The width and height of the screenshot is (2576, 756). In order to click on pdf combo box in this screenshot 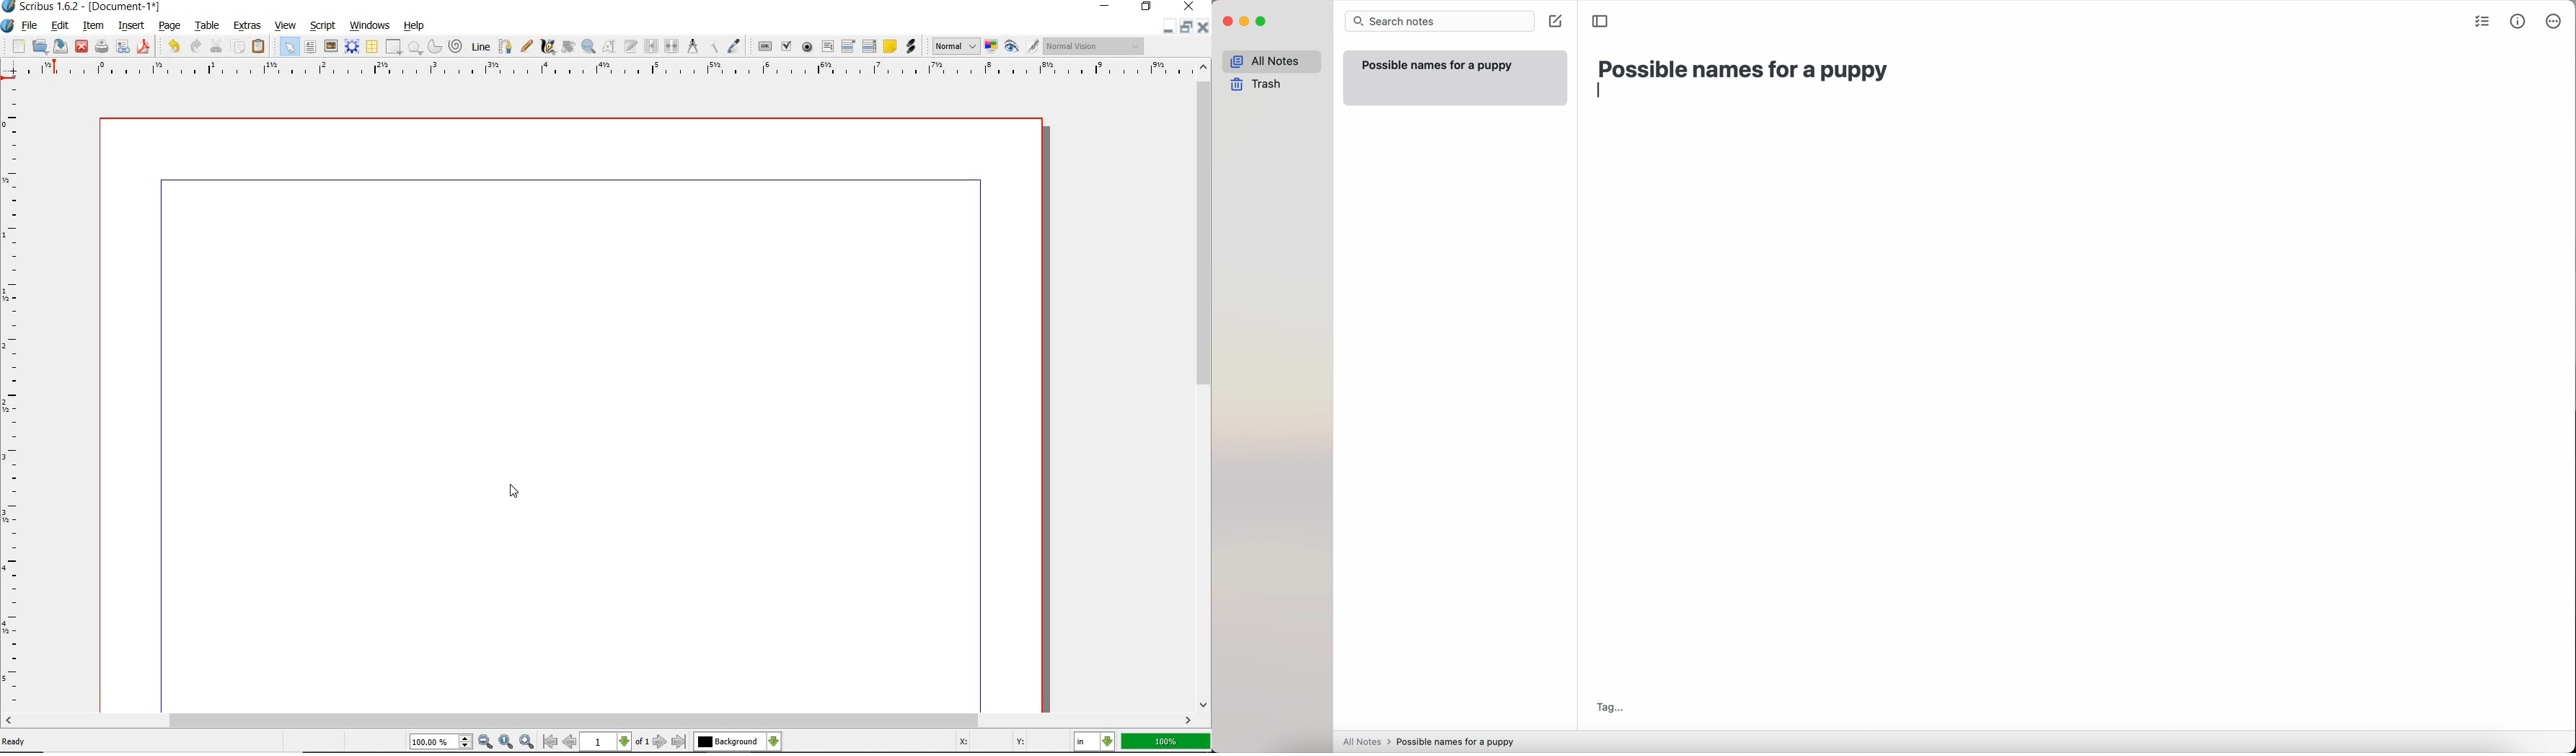, I will do `click(851, 45)`.